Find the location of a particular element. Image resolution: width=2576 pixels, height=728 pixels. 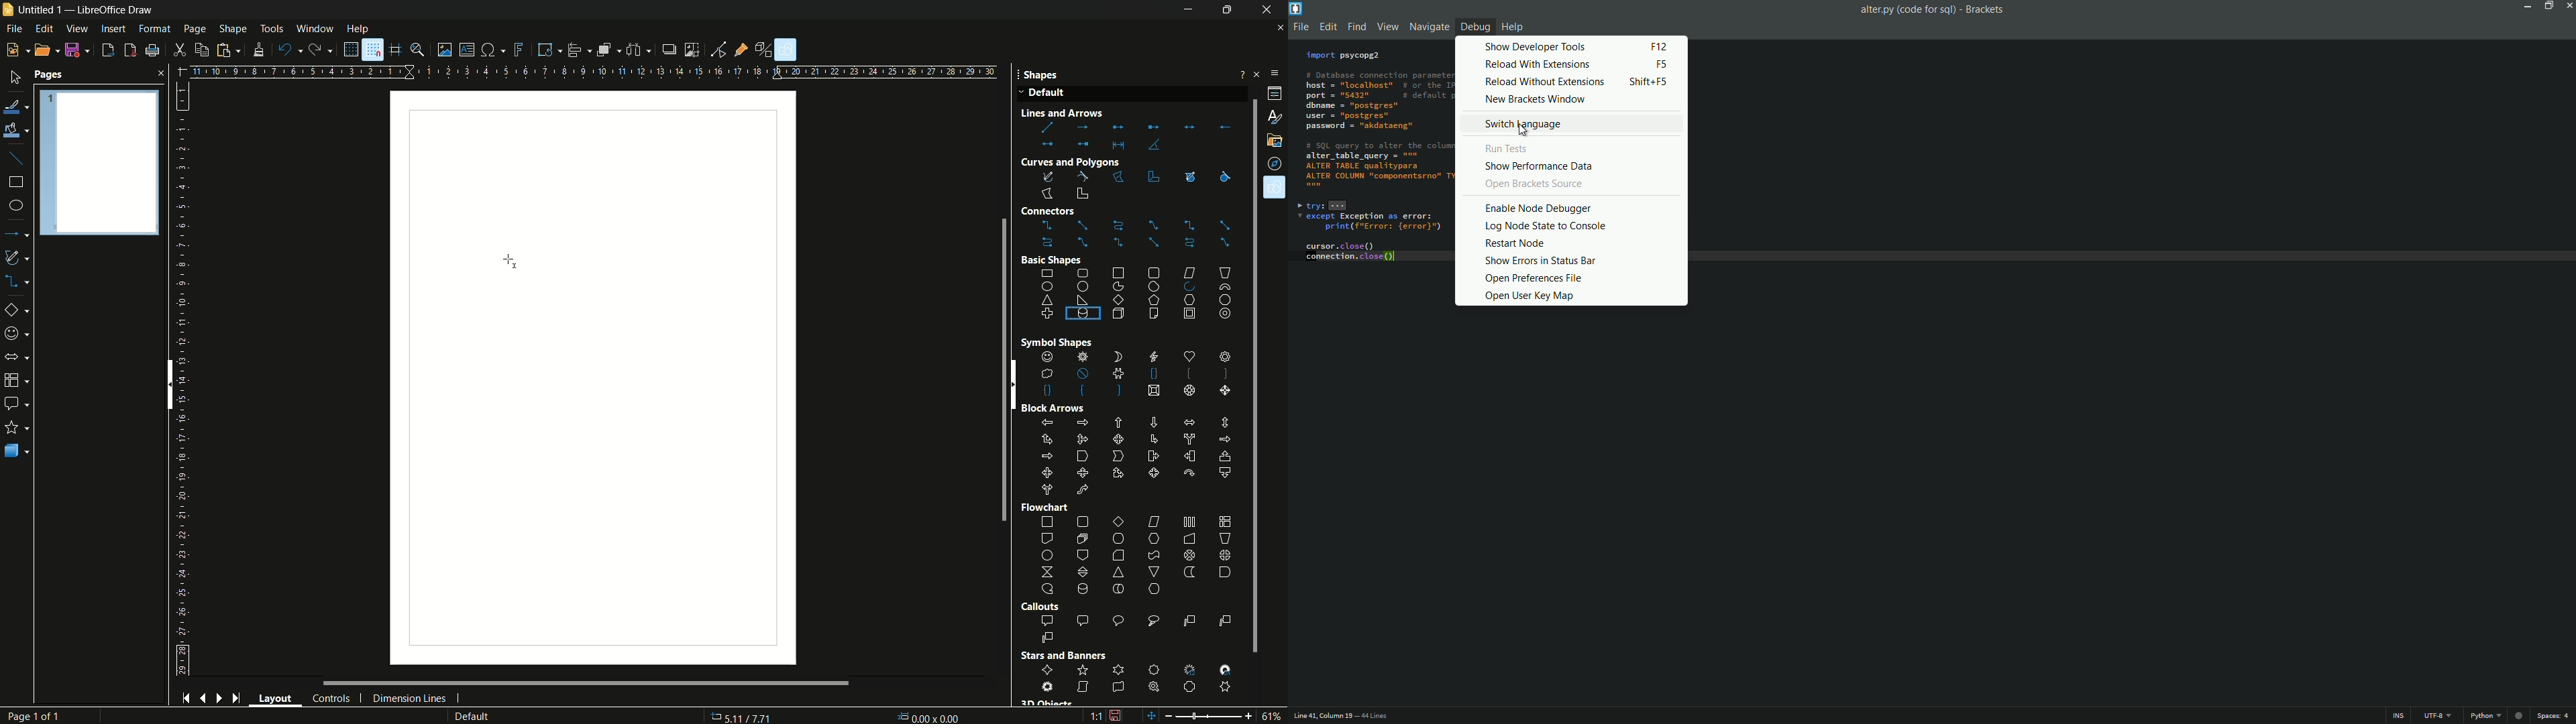

show draw functions is located at coordinates (785, 50).